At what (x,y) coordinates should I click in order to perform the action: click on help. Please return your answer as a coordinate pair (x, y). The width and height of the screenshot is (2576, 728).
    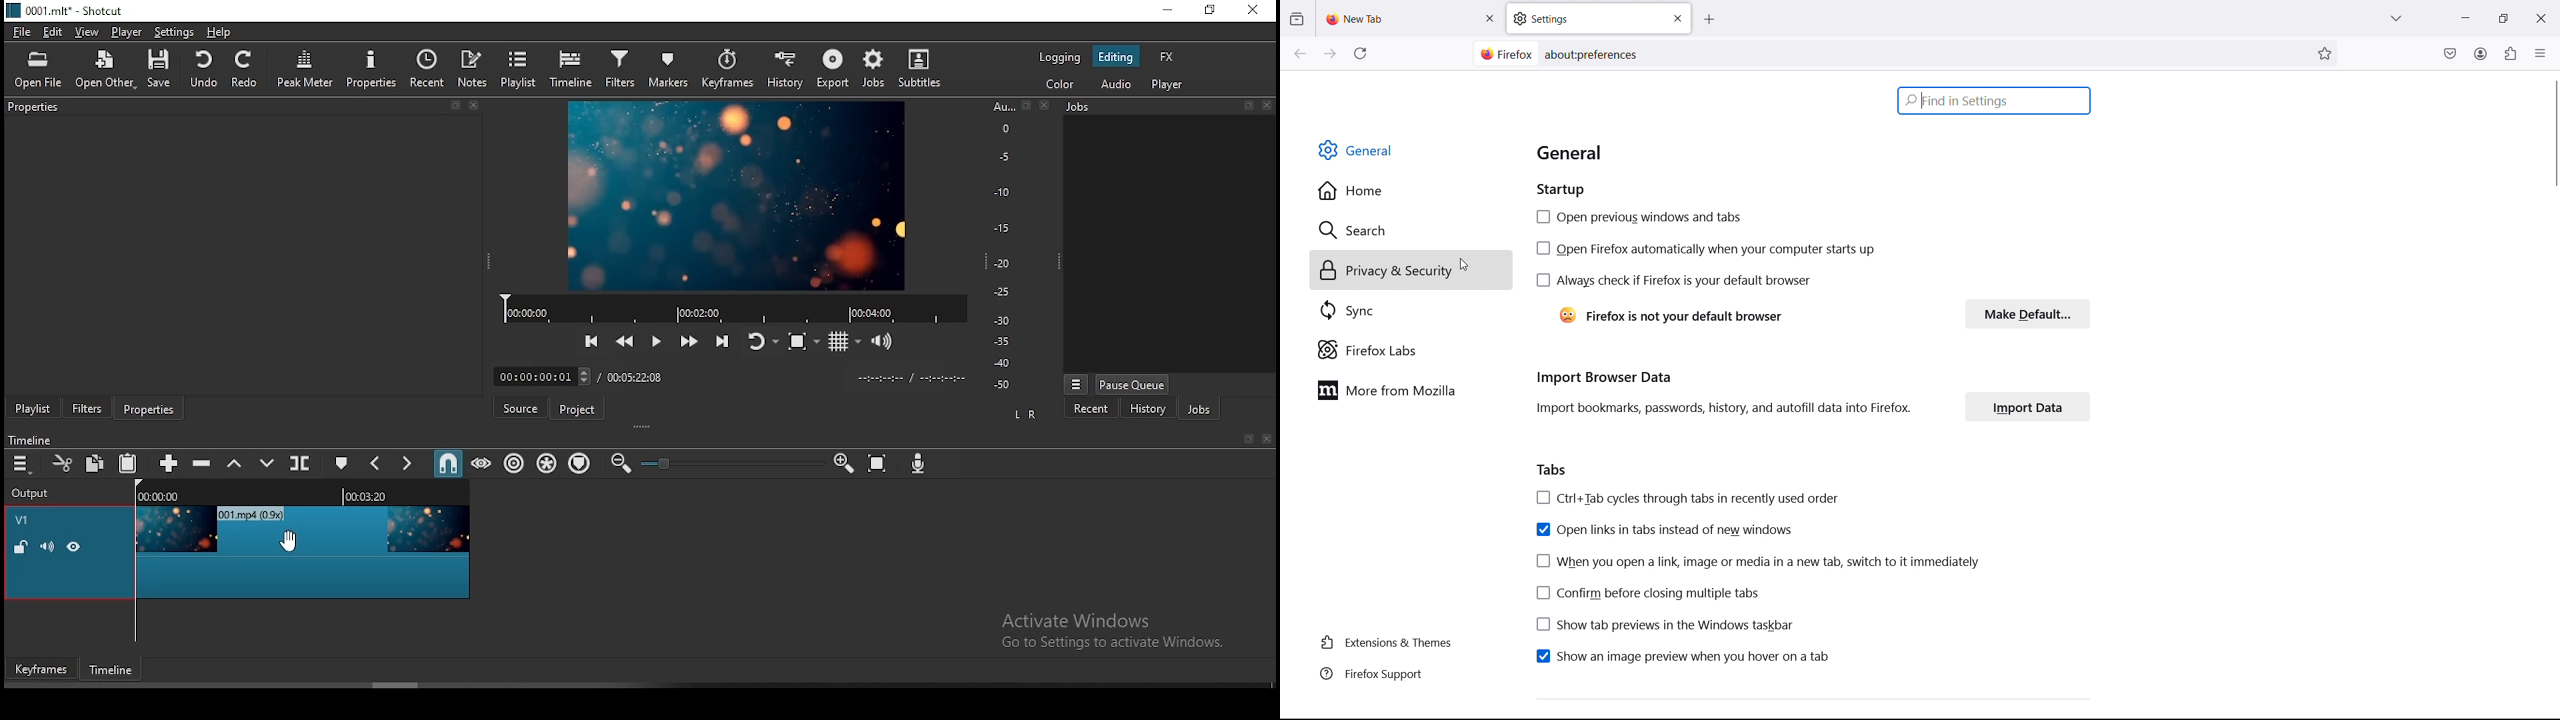
    Looking at the image, I should click on (220, 32).